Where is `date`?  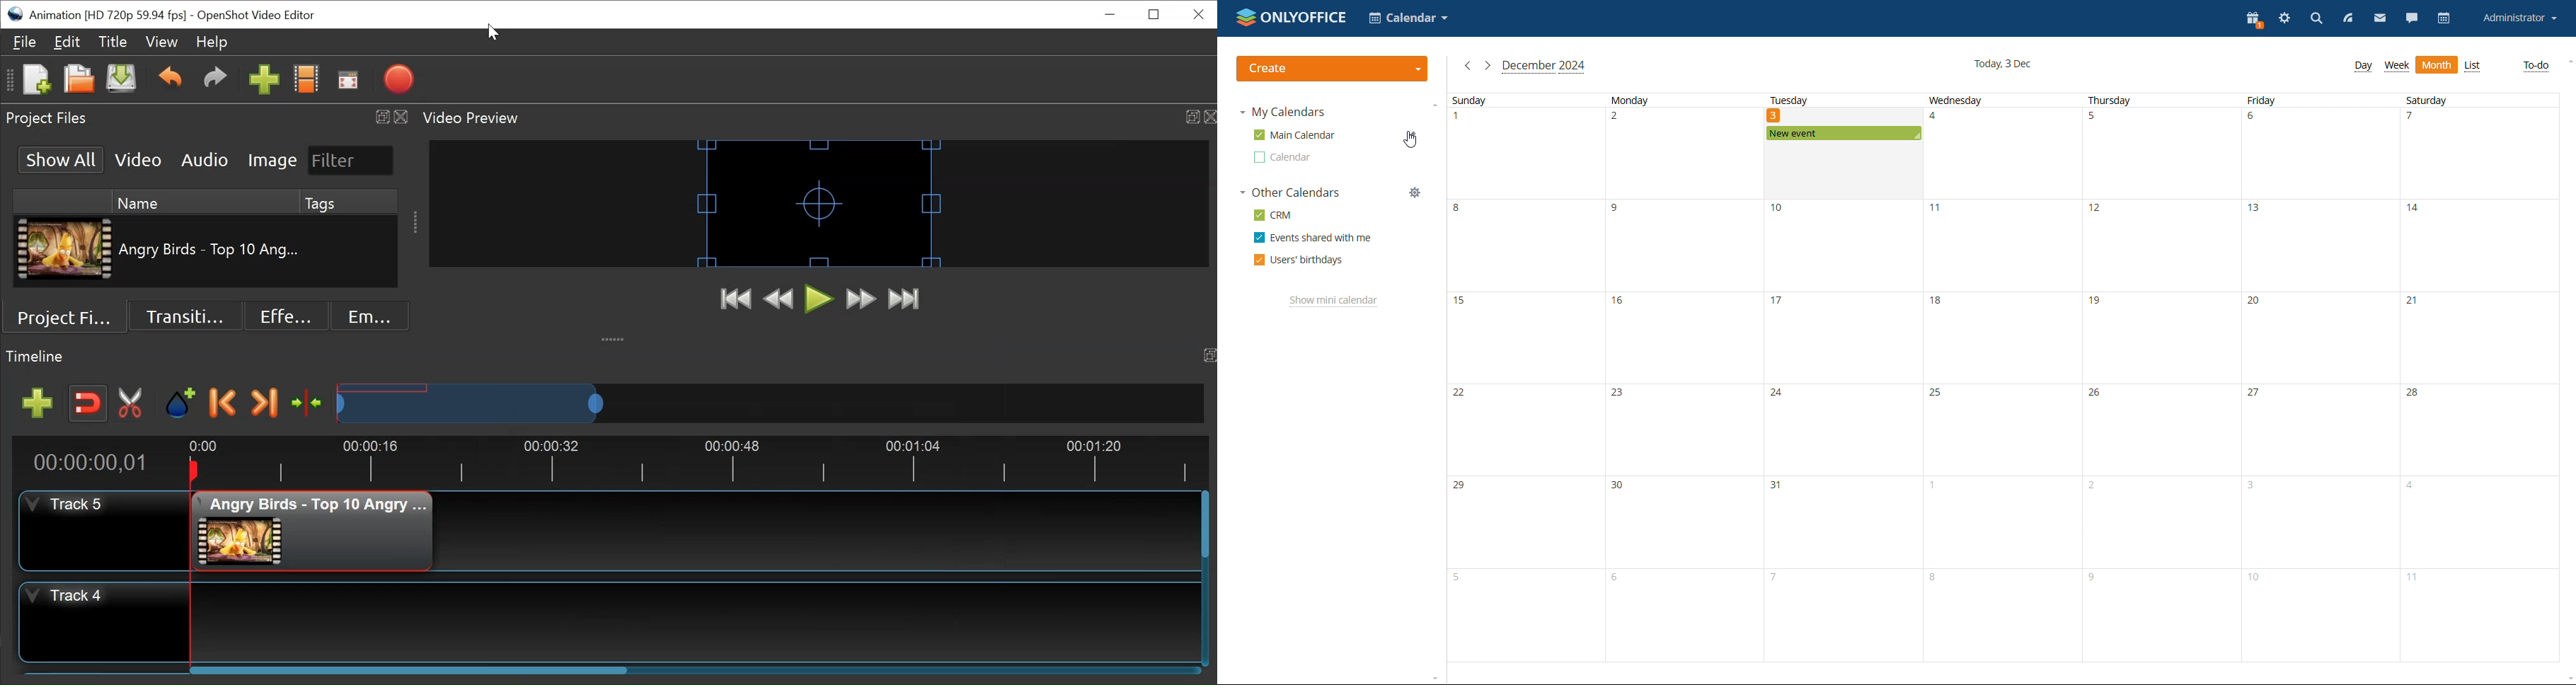
date is located at coordinates (2321, 339).